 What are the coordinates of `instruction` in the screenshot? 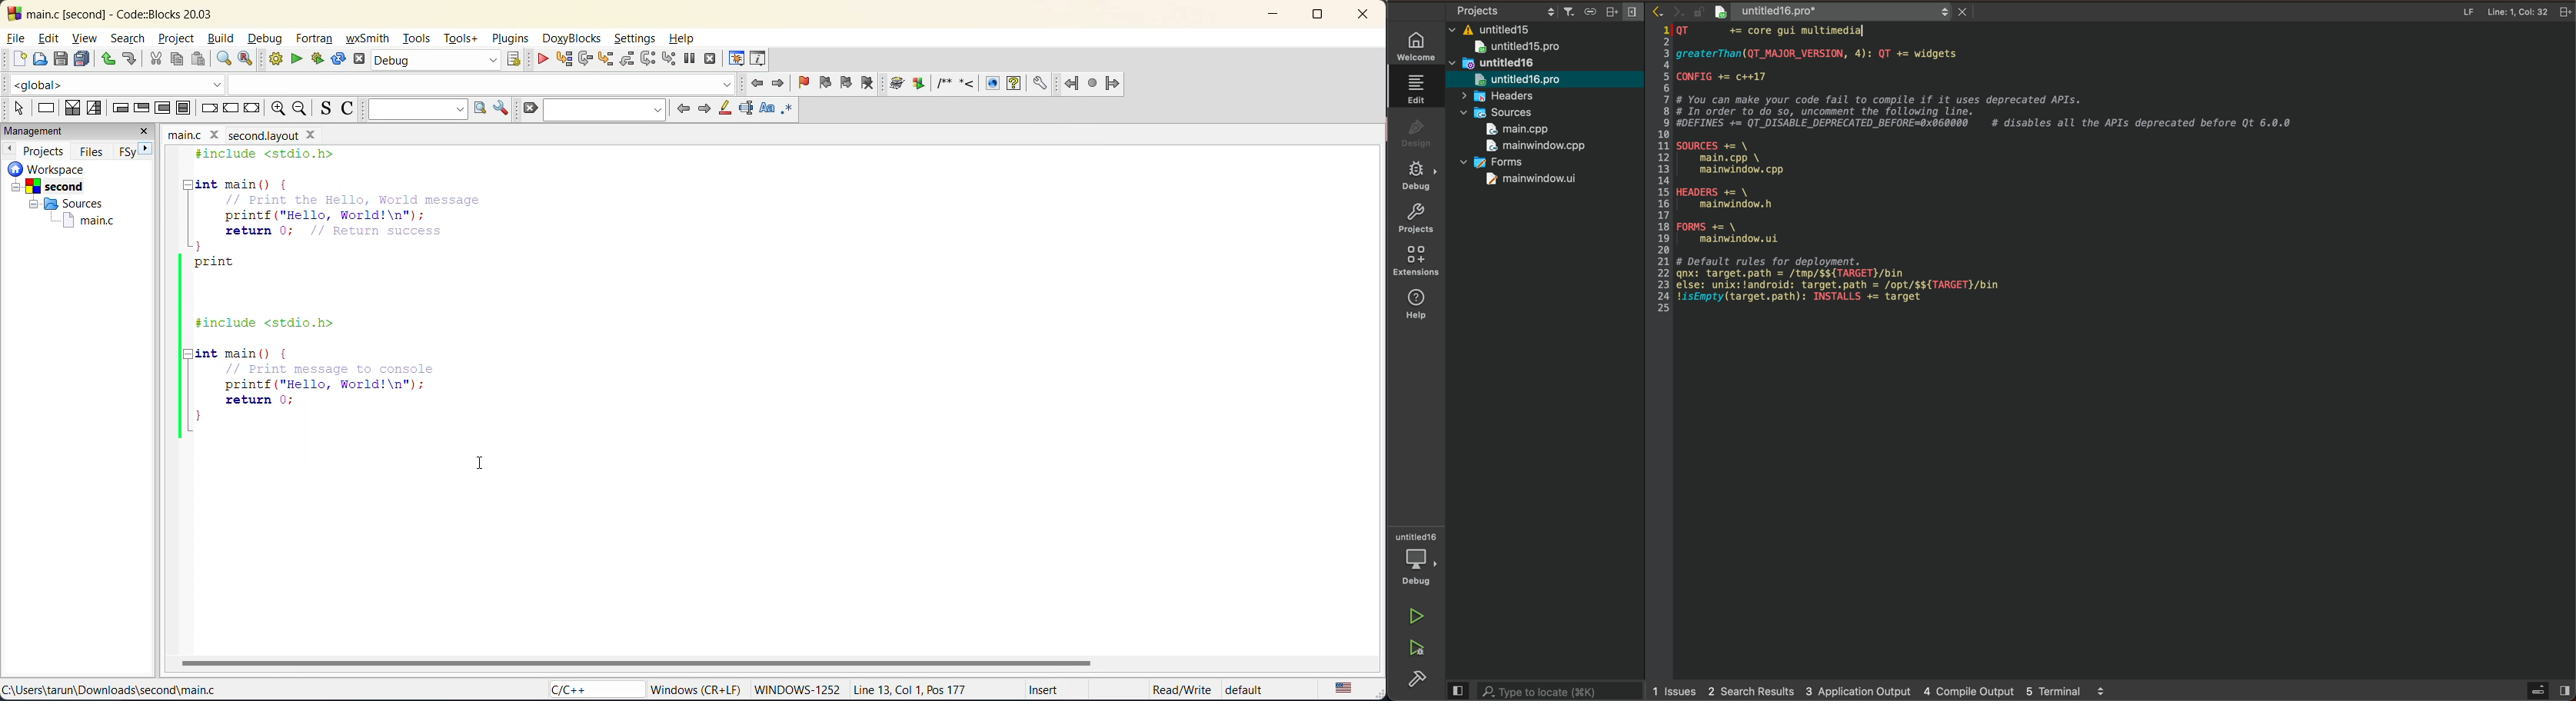 It's located at (47, 110).